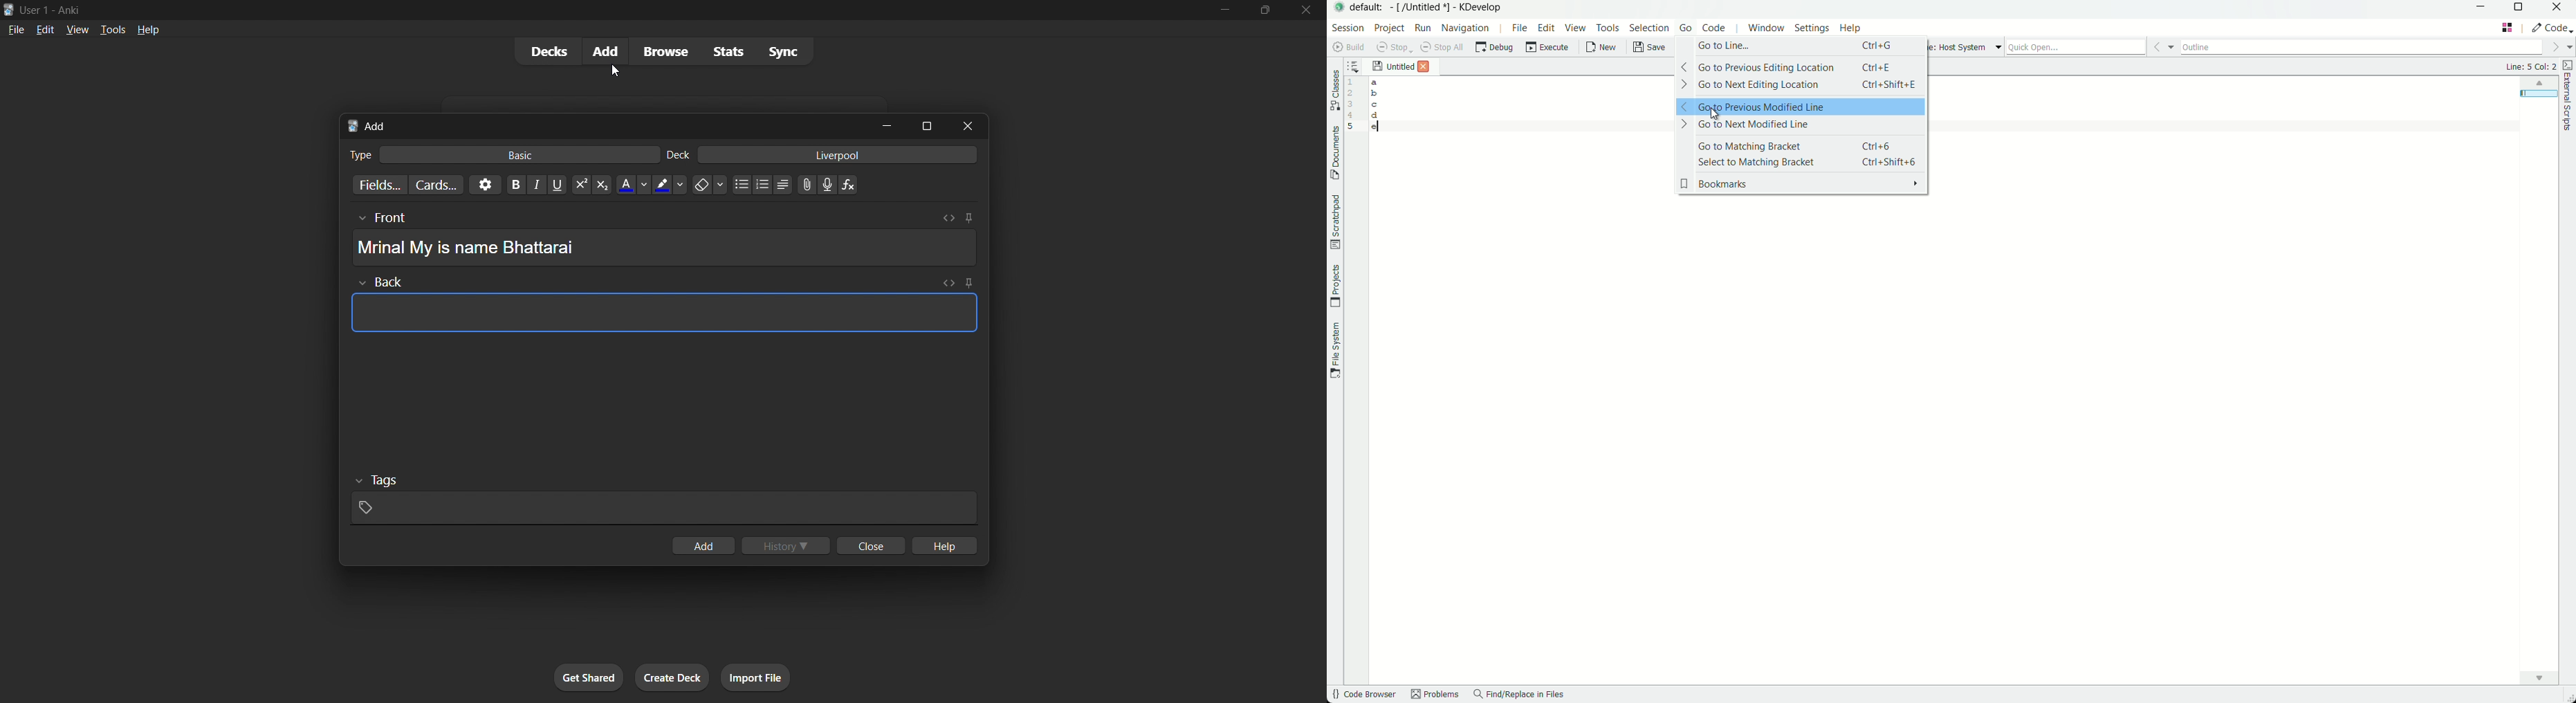  What do you see at coordinates (779, 52) in the screenshot?
I see `sync` at bounding box center [779, 52].